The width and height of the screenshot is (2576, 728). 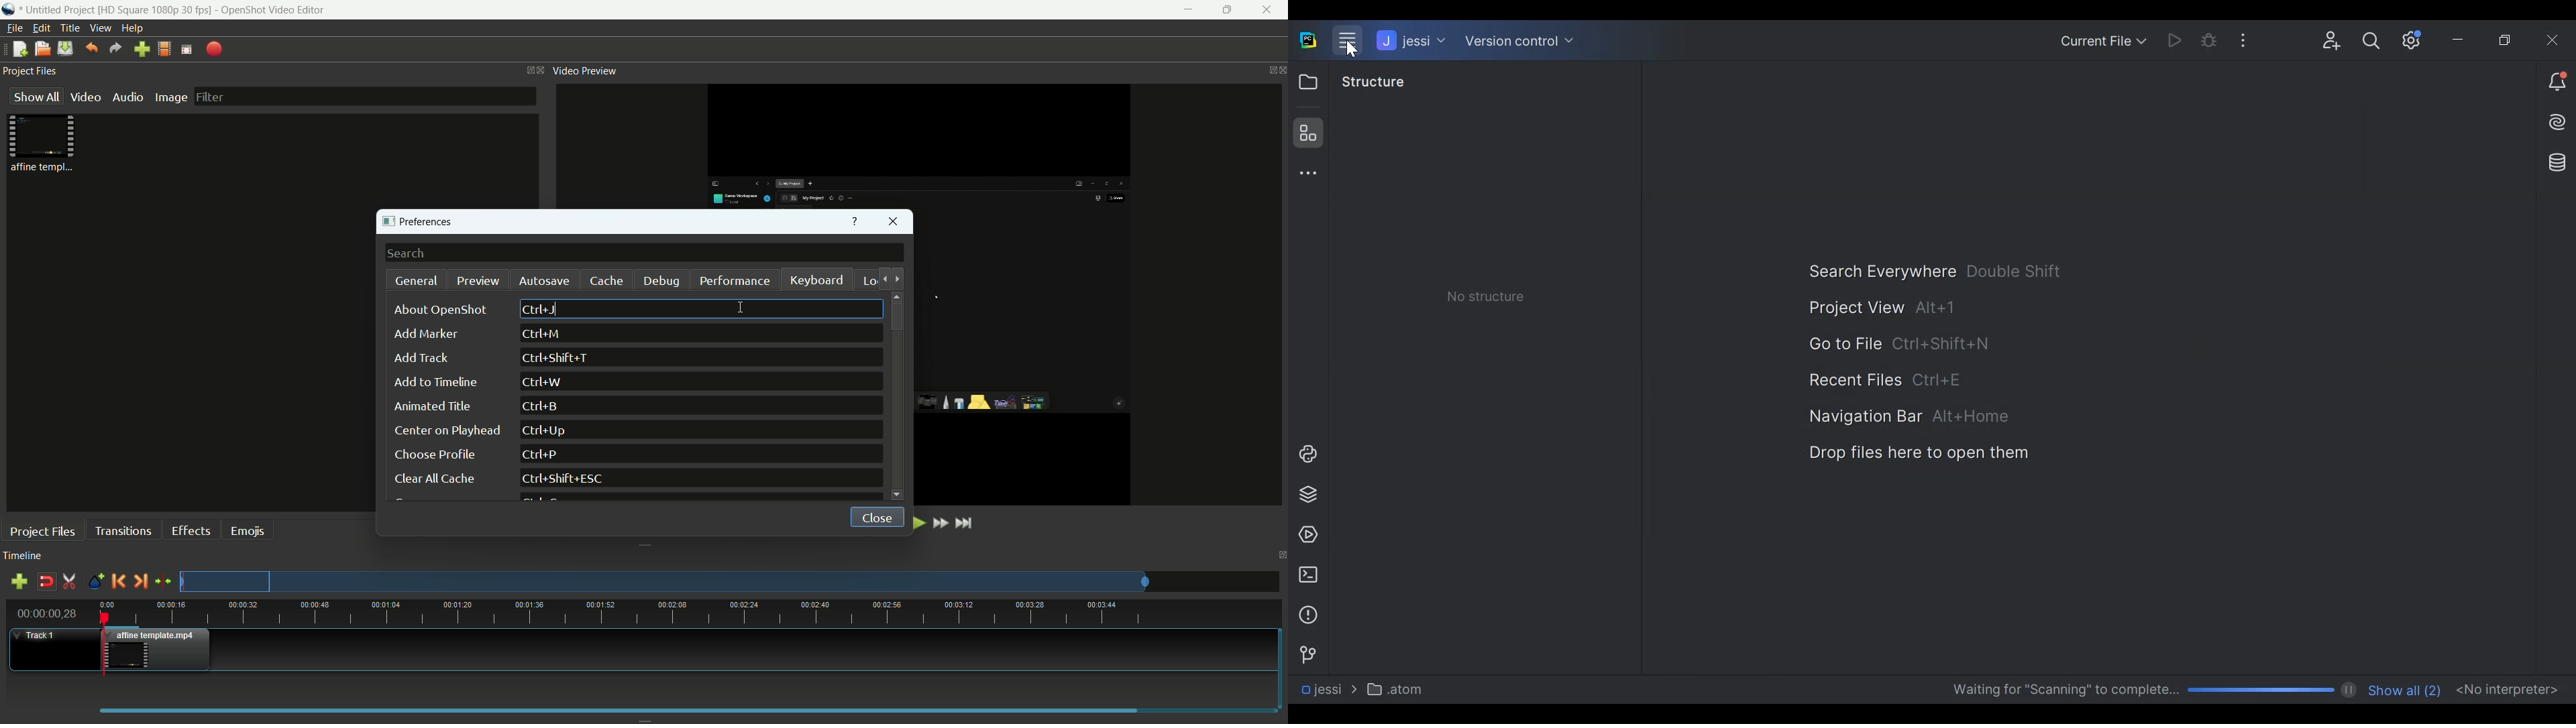 What do you see at coordinates (32, 72) in the screenshot?
I see `project files` at bounding box center [32, 72].